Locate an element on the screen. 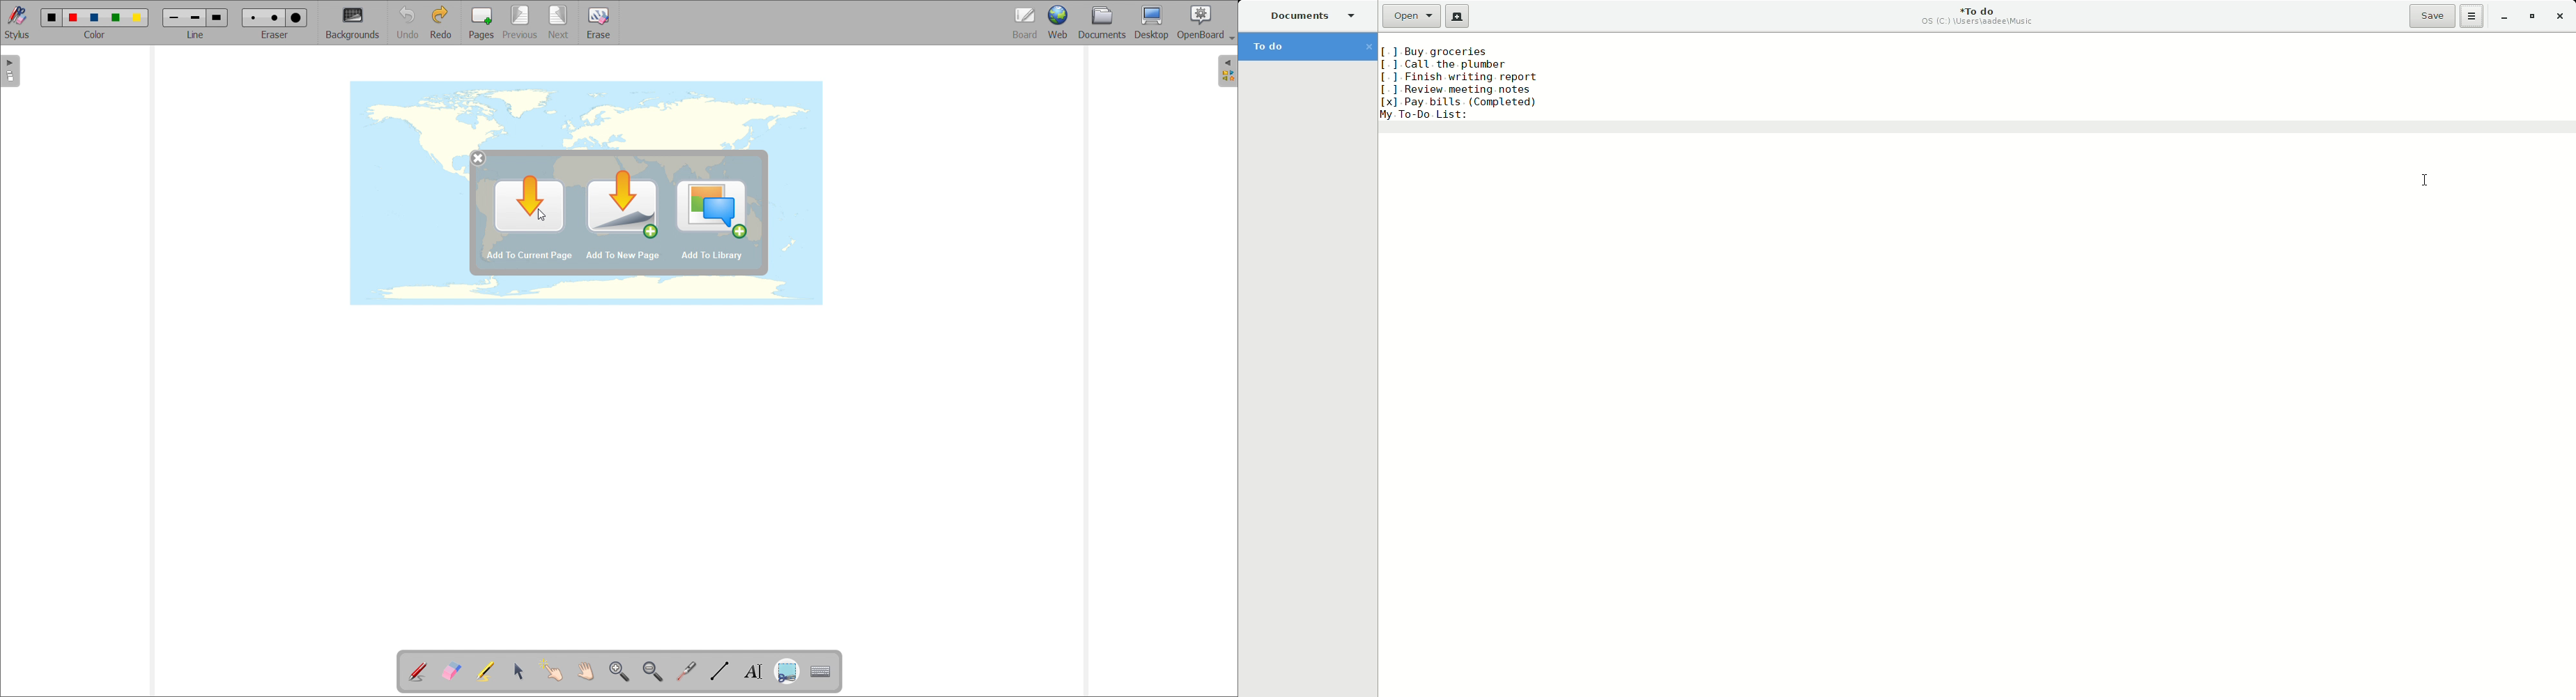 The width and height of the screenshot is (2576, 700). New is located at coordinates (1460, 17).